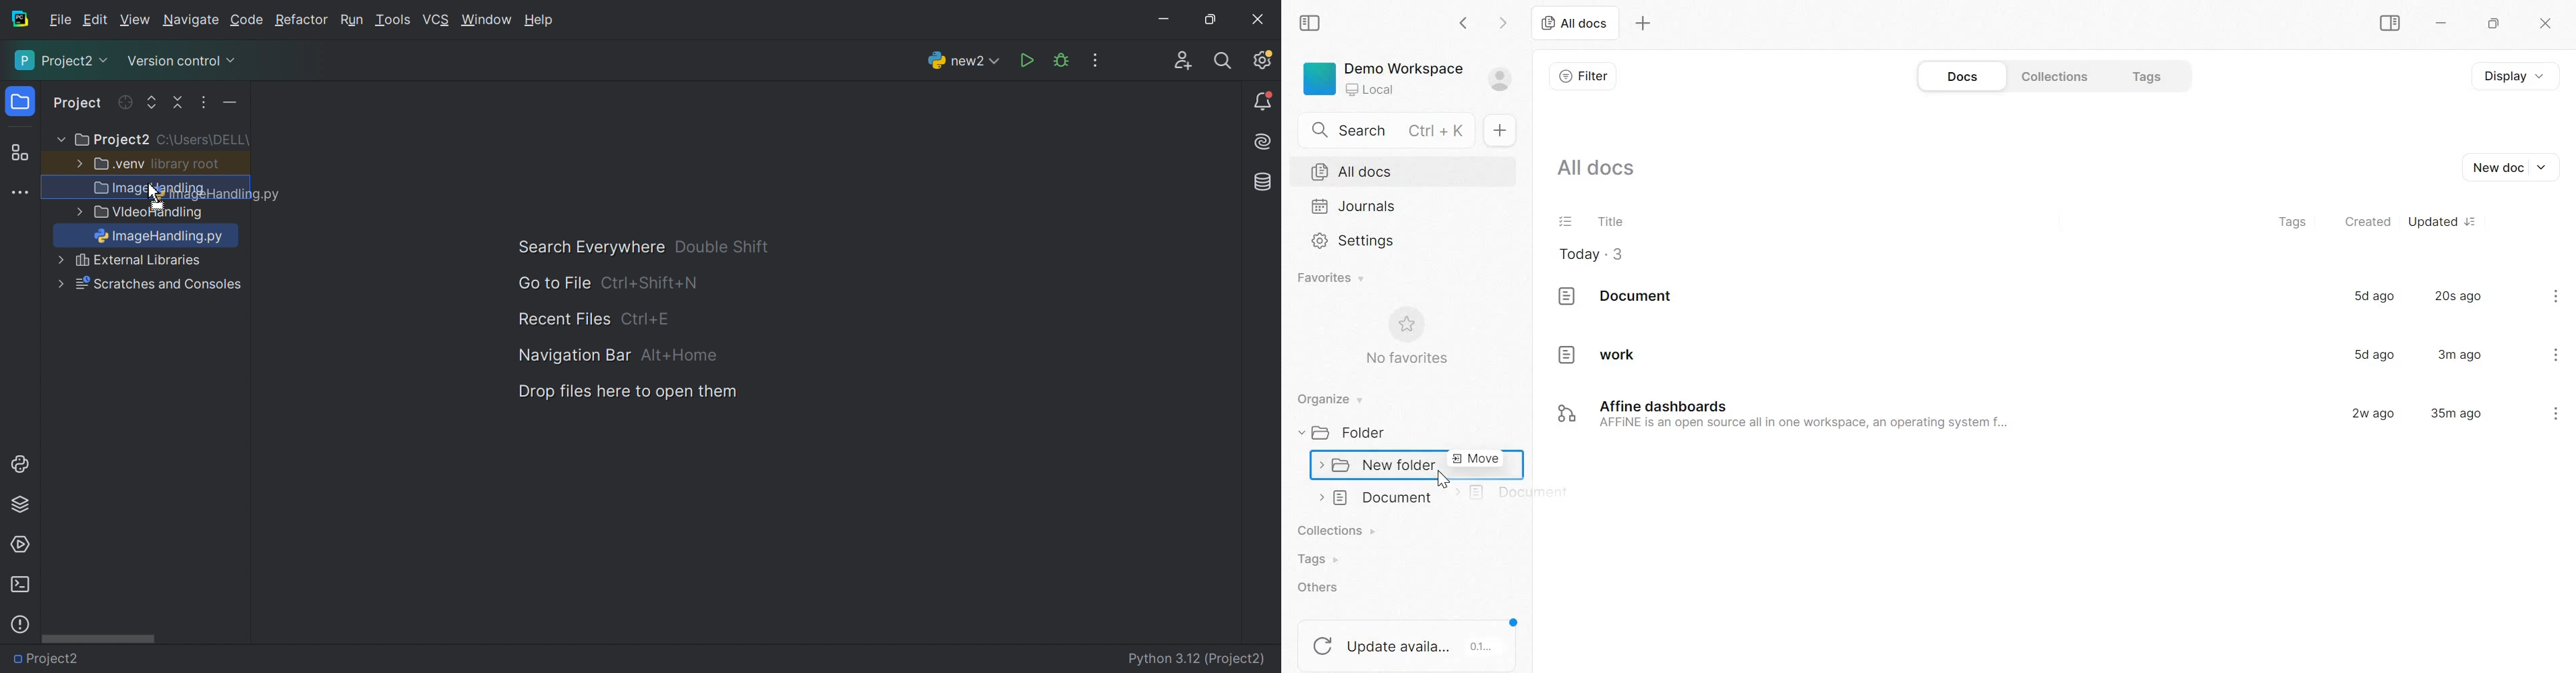 Image resolution: width=2576 pixels, height=700 pixels. I want to click on Alt+Home, so click(682, 356).